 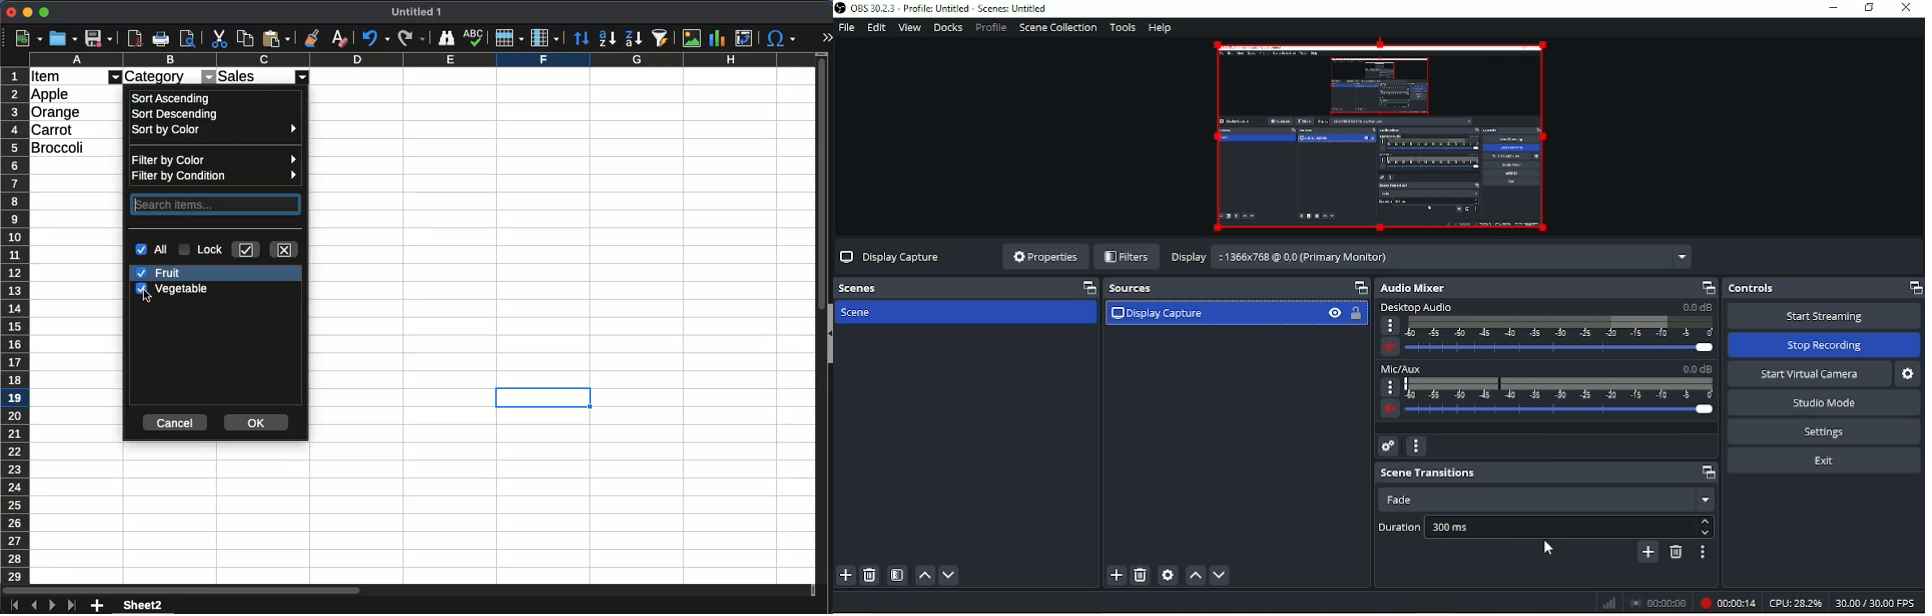 I want to click on , so click(x=1645, y=602).